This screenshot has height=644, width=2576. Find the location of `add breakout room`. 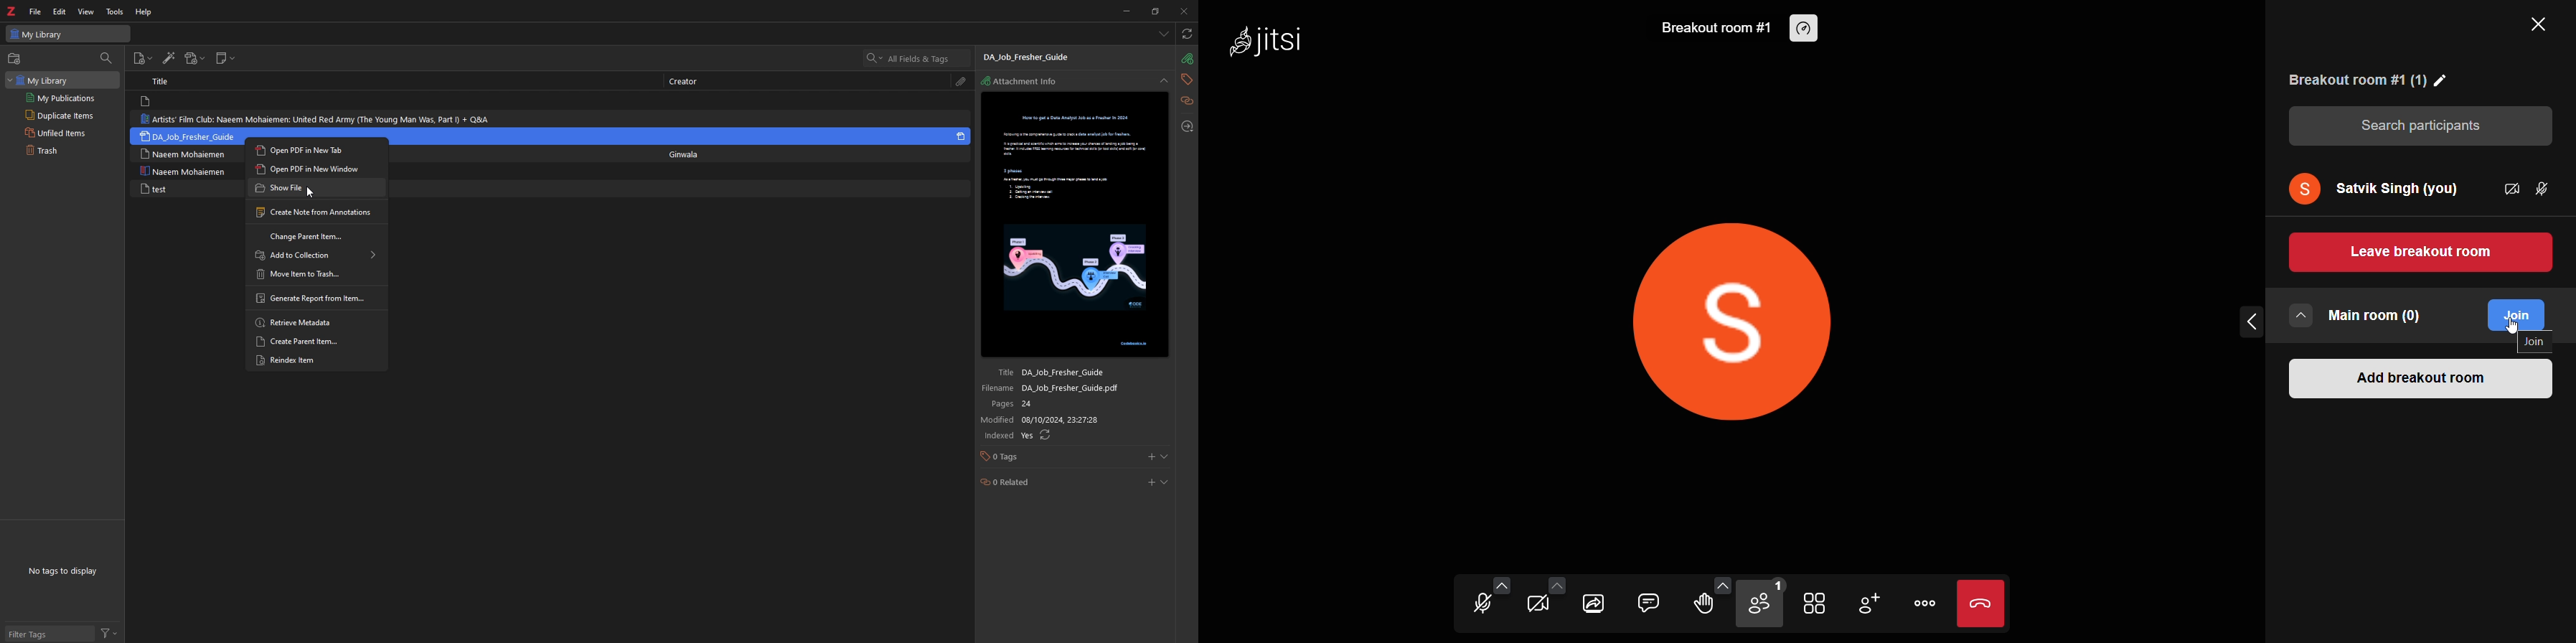

add breakout room is located at coordinates (2421, 381).